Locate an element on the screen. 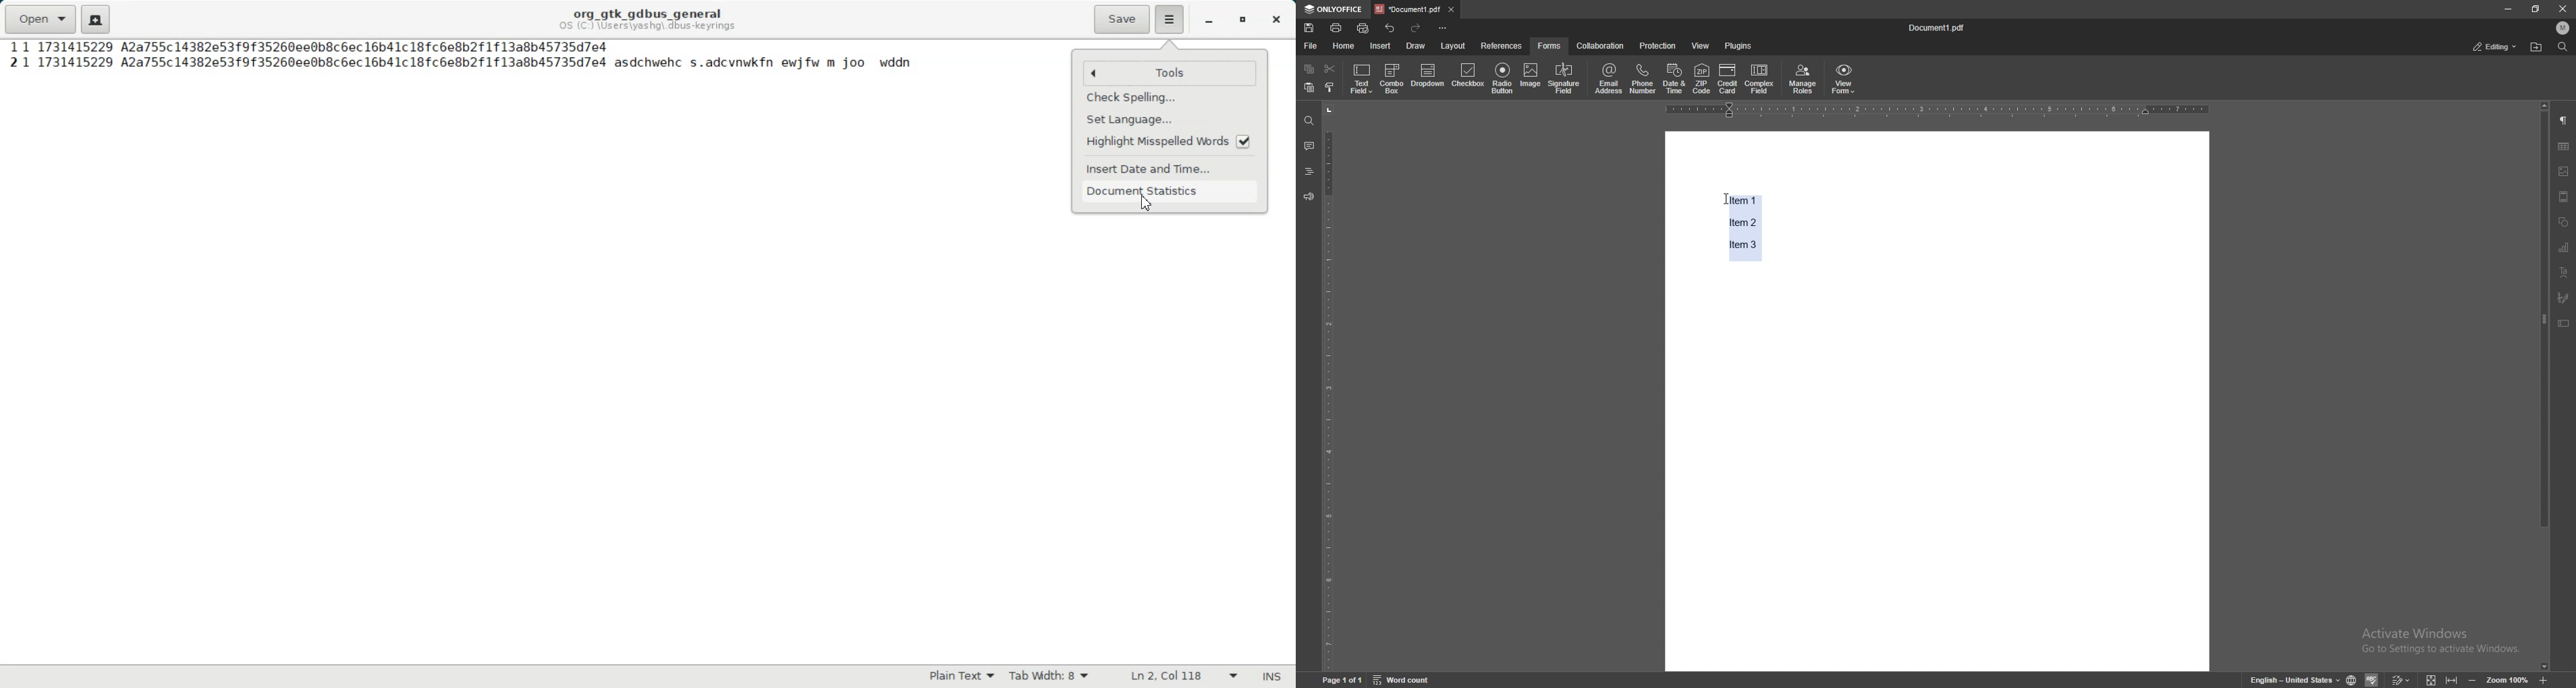 This screenshot has width=2576, height=700. onlyoffice is located at coordinates (1335, 9).